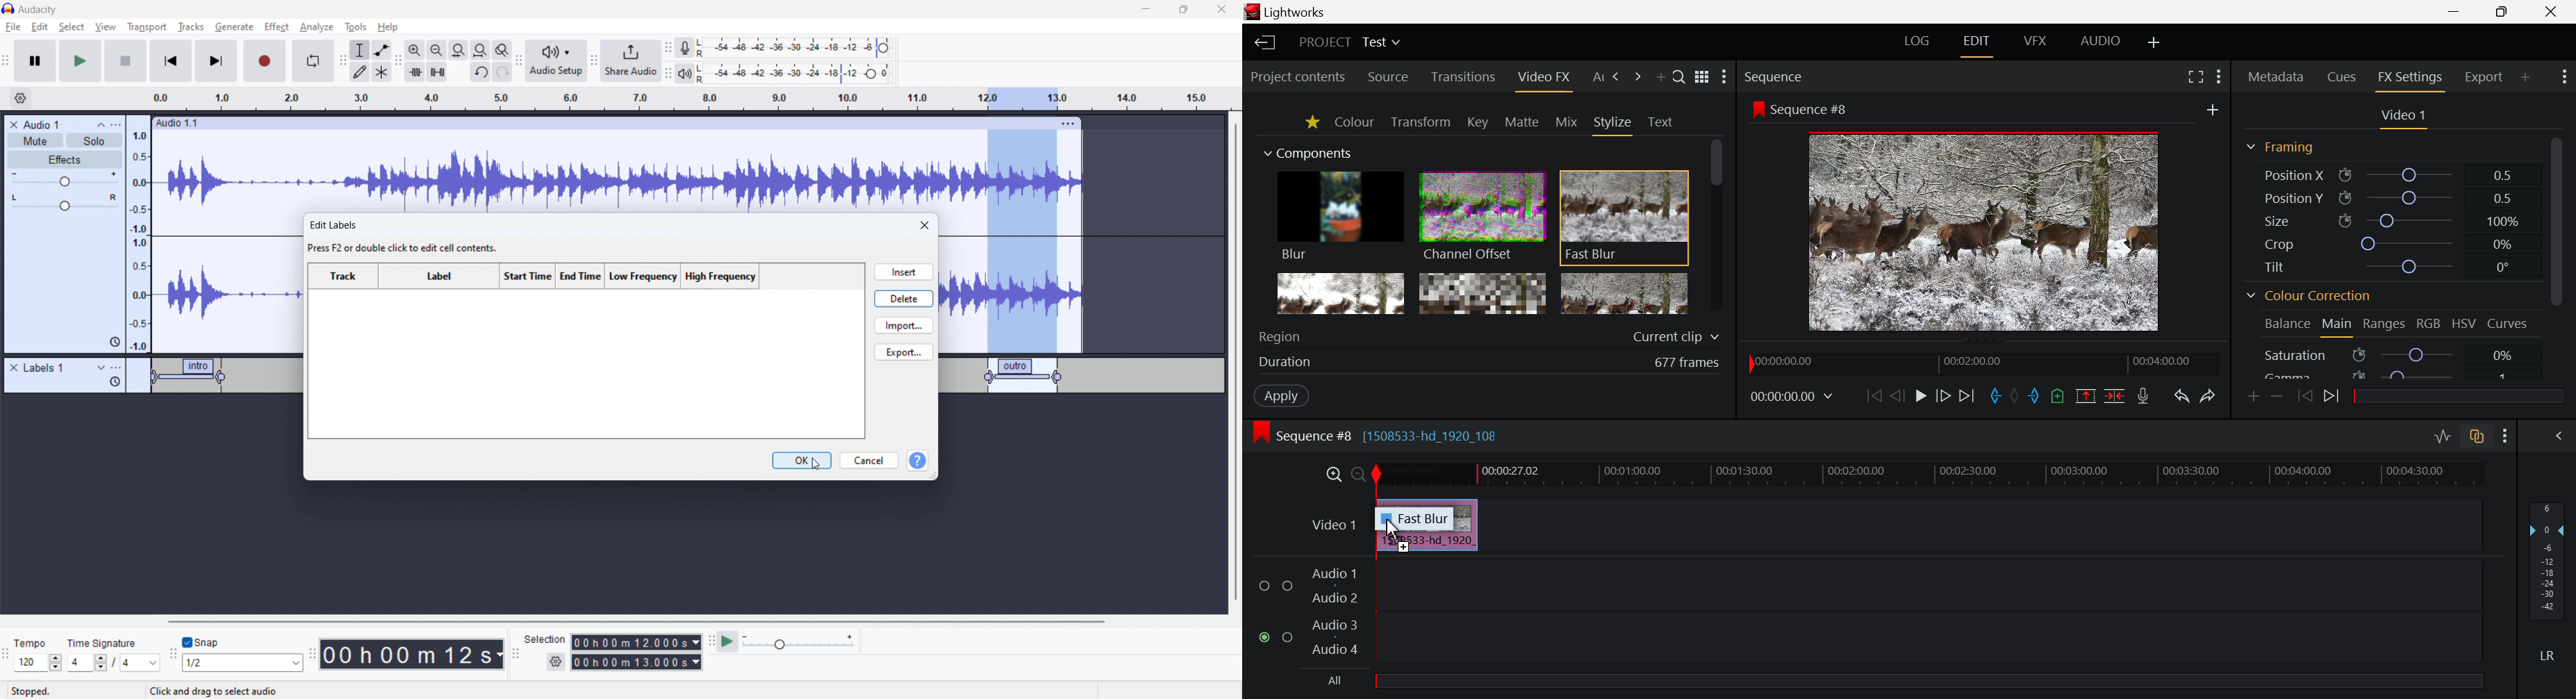 The height and width of the screenshot is (700, 2576). Describe the element at coordinates (1081, 437) in the screenshot. I see `Timeline` at that location.